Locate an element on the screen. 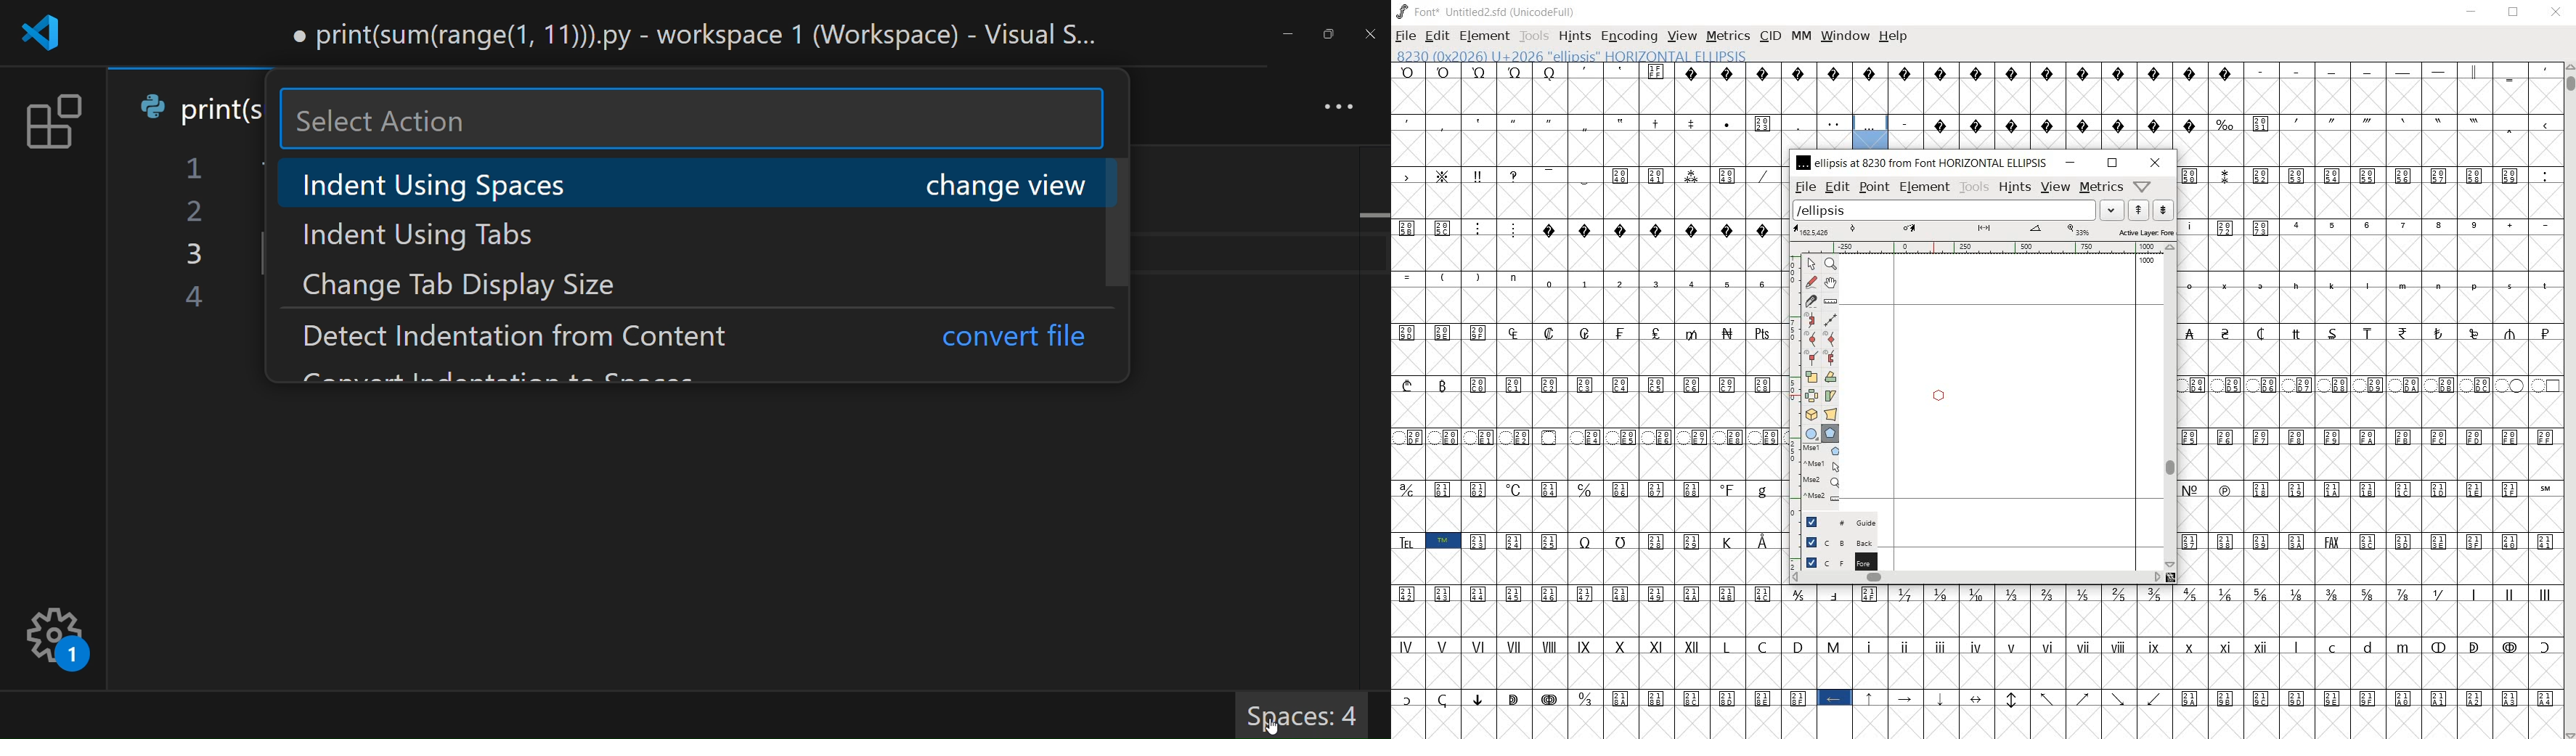 Image resolution: width=2576 pixels, height=756 pixels. EDIT is located at coordinates (1439, 36).